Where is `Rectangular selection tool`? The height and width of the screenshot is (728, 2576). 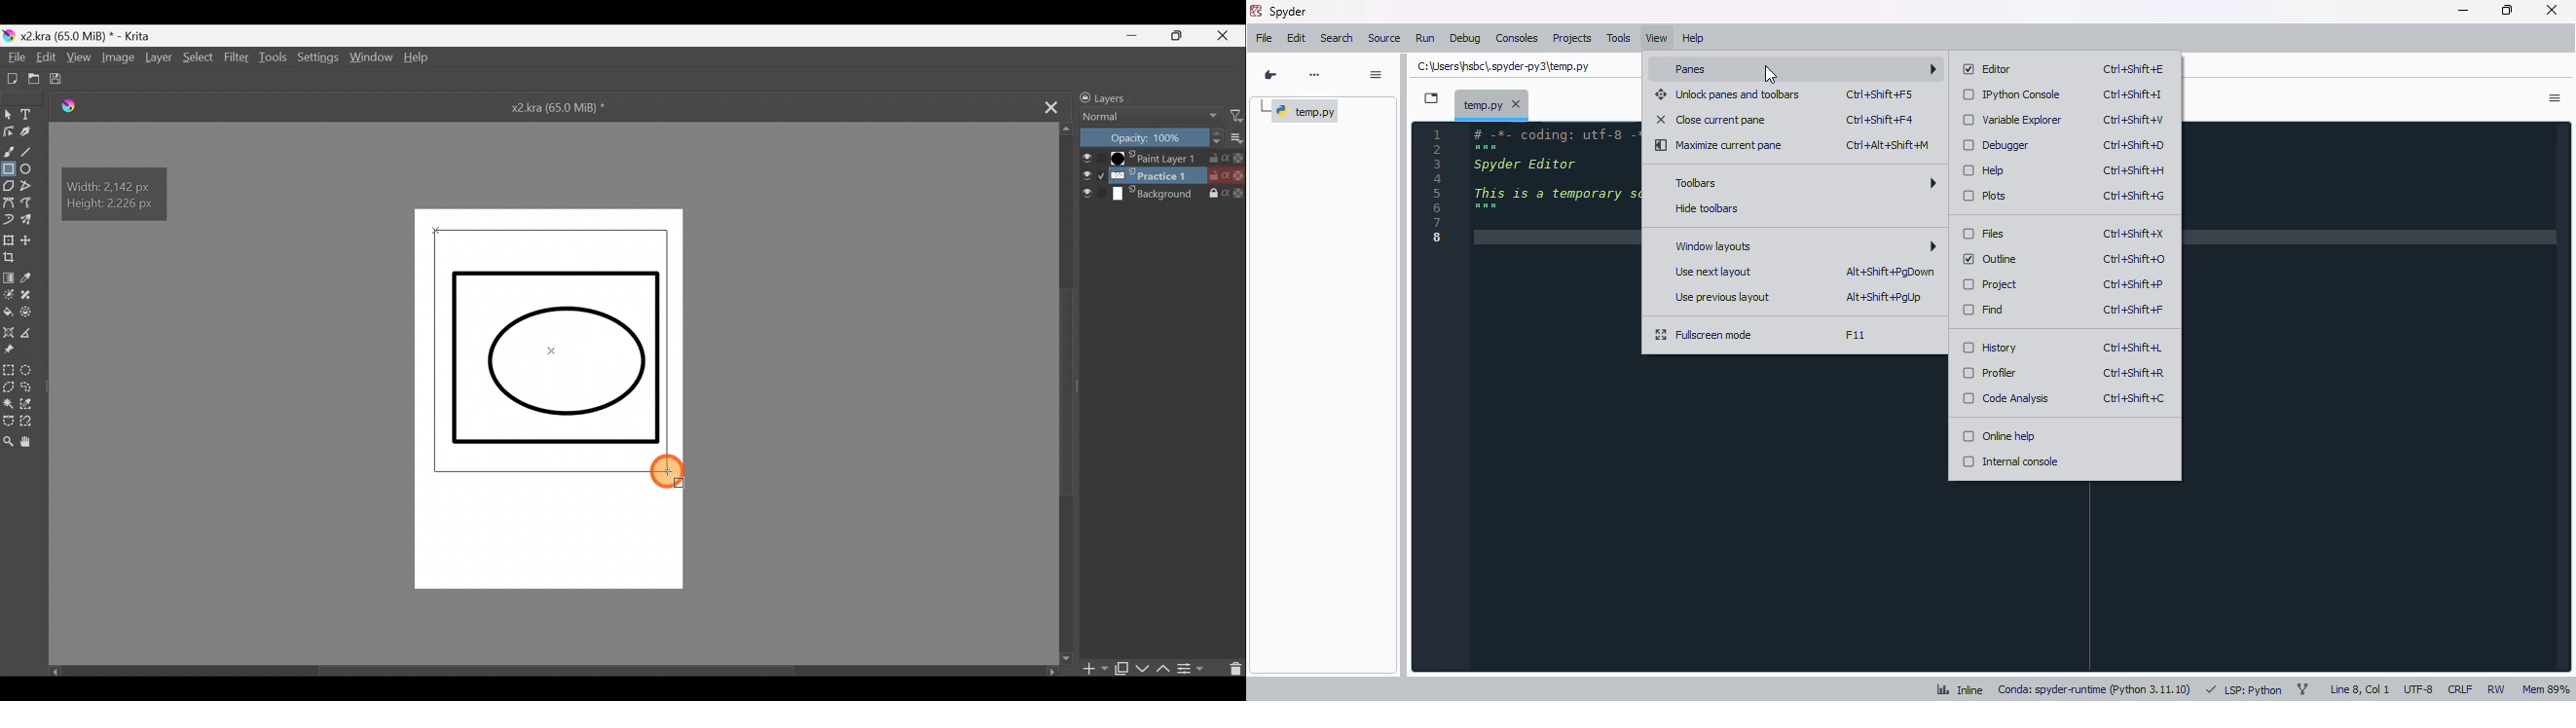 Rectangular selection tool is located at coordinates (9, 371).